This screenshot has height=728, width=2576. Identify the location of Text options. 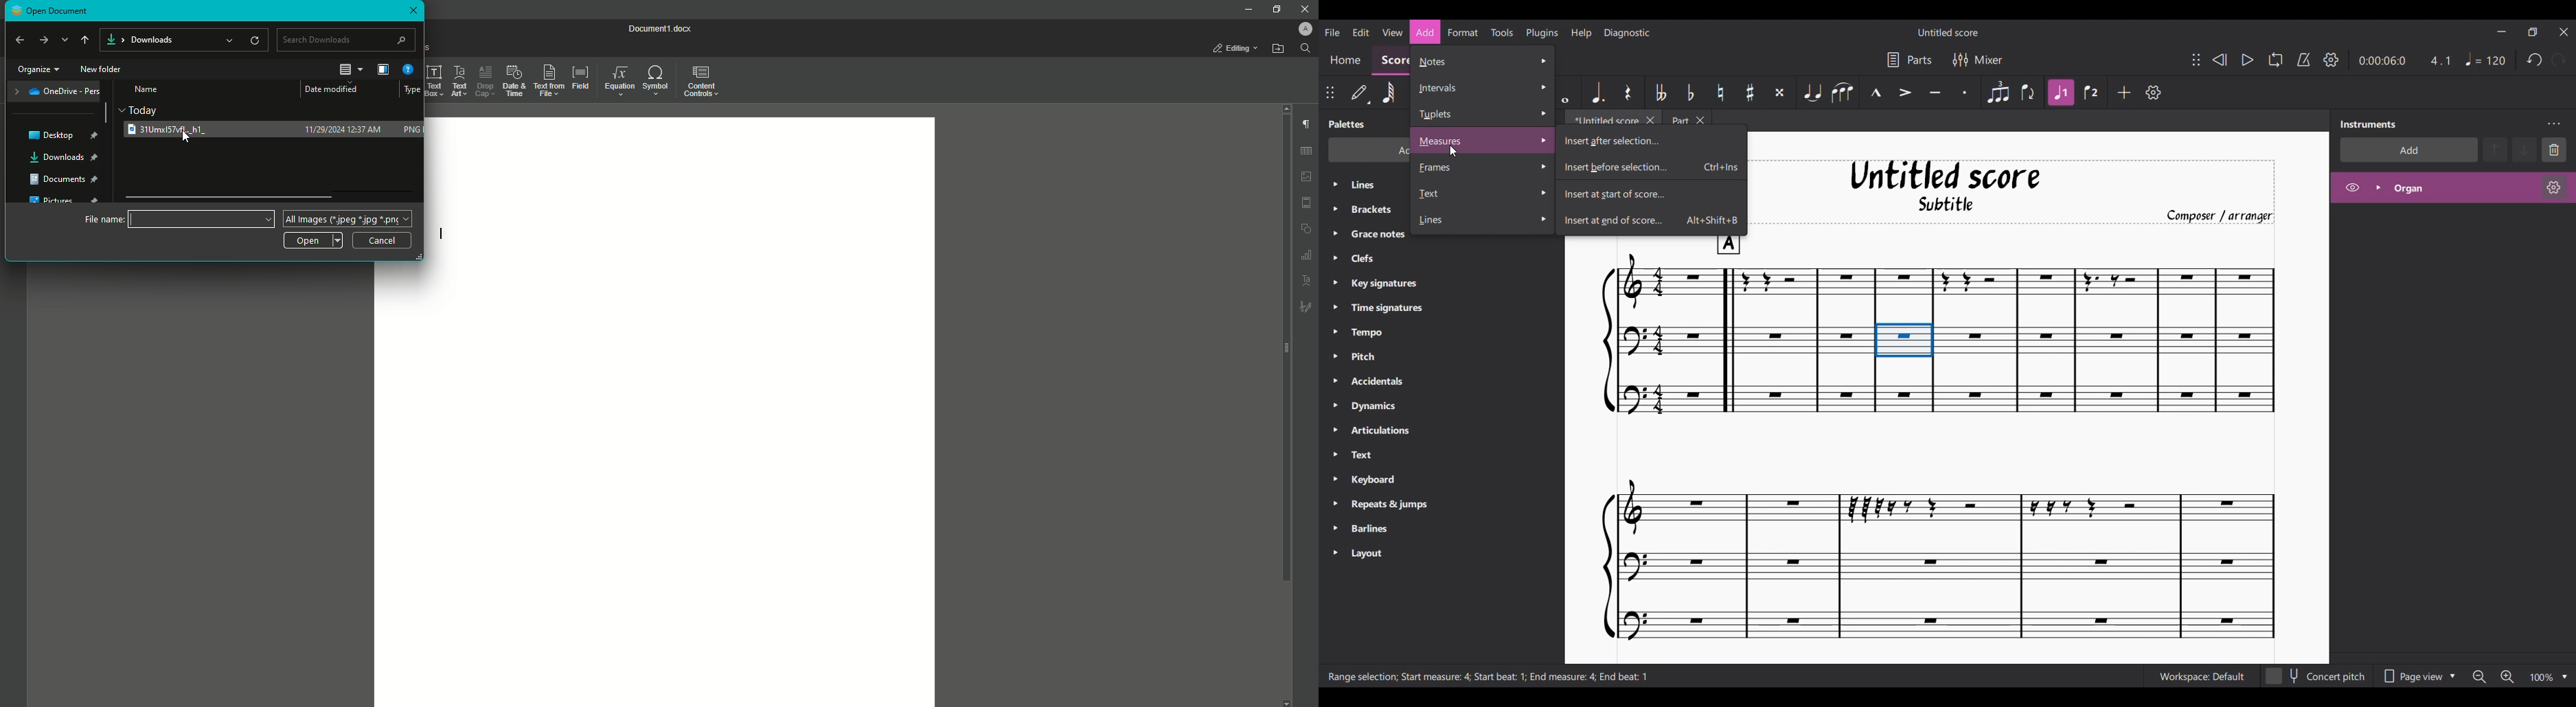
(1482, 194).